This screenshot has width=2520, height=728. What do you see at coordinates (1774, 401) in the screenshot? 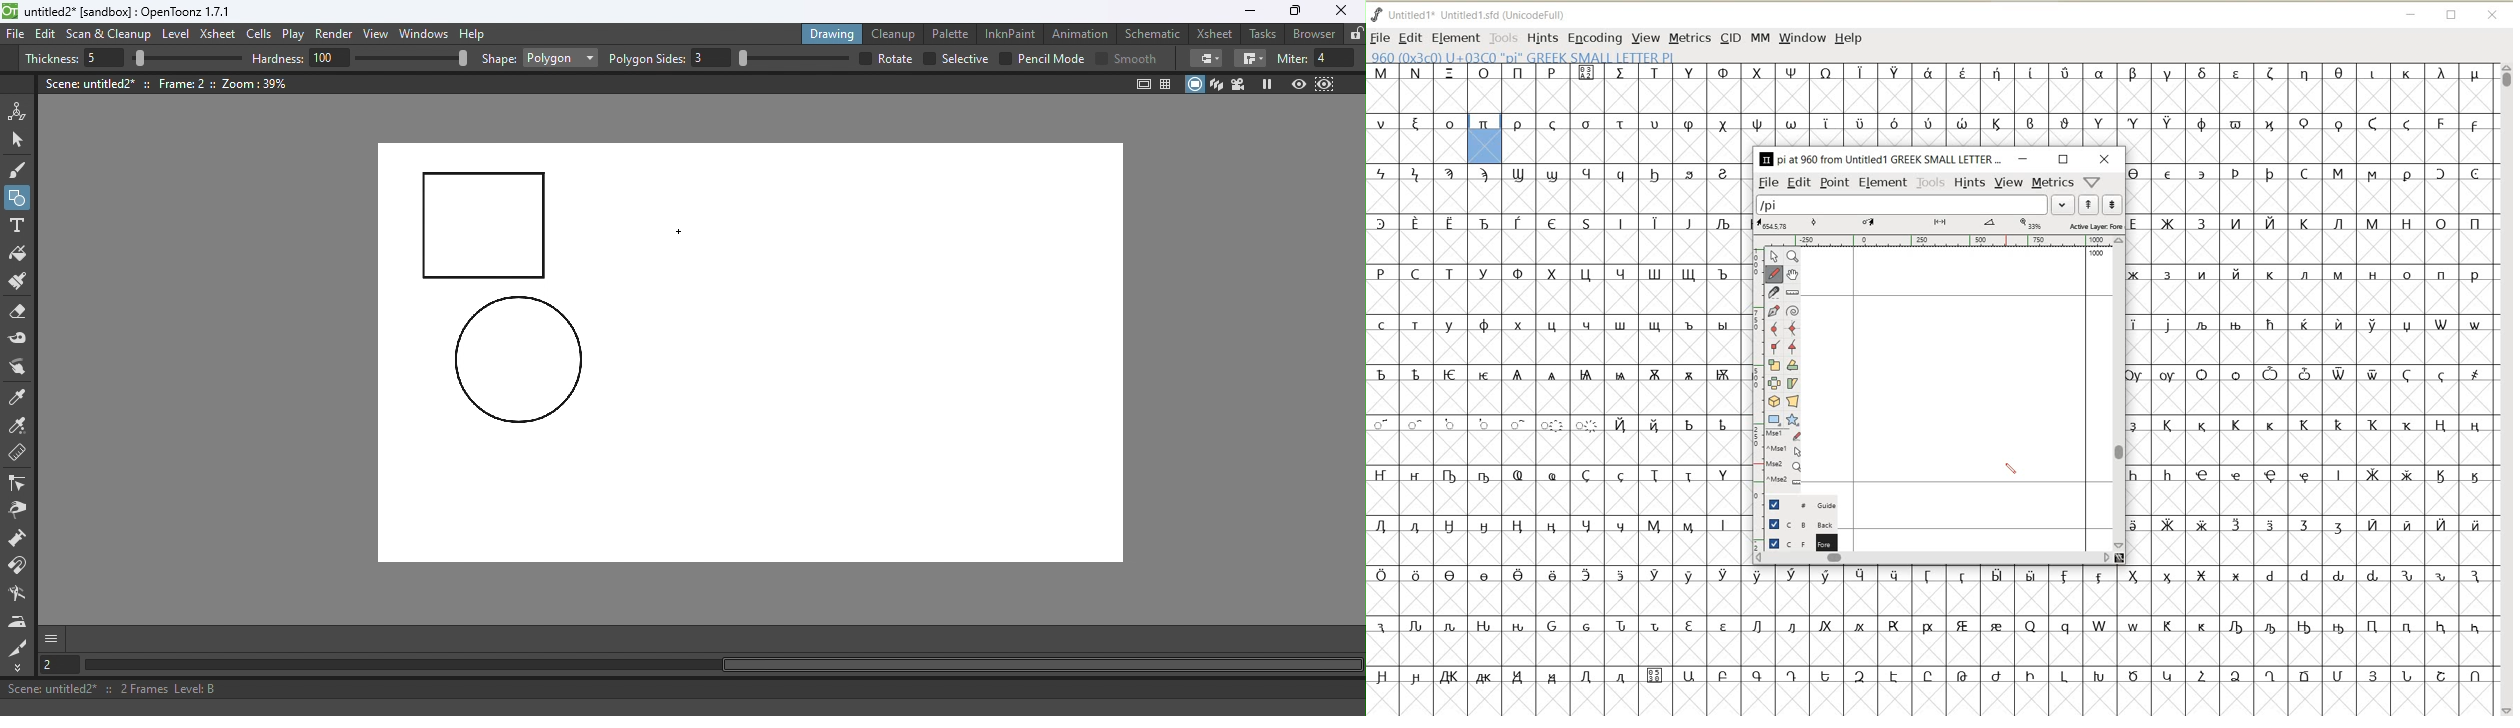
I see `rotate the selection in 3D and project back to plane` at bounding box center [1774, 401].